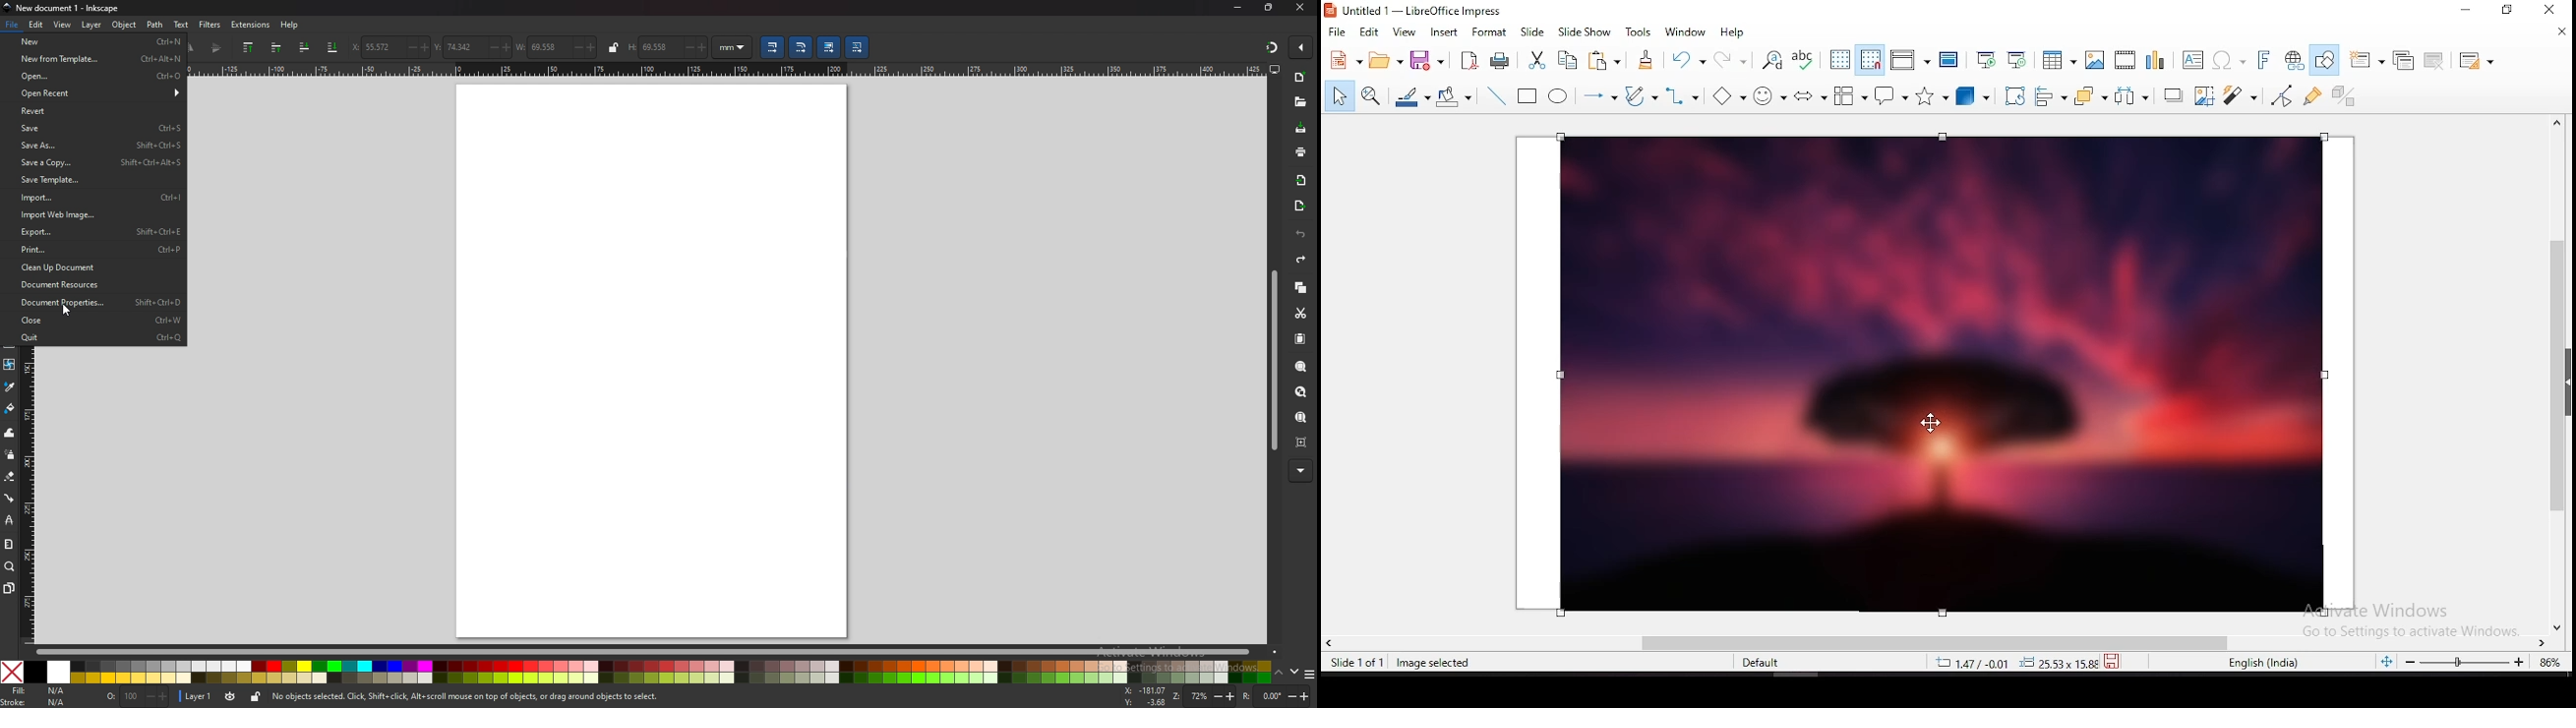  Describe the element at coordinates (93, 180) in the screenshot. I see `save template` at that location.